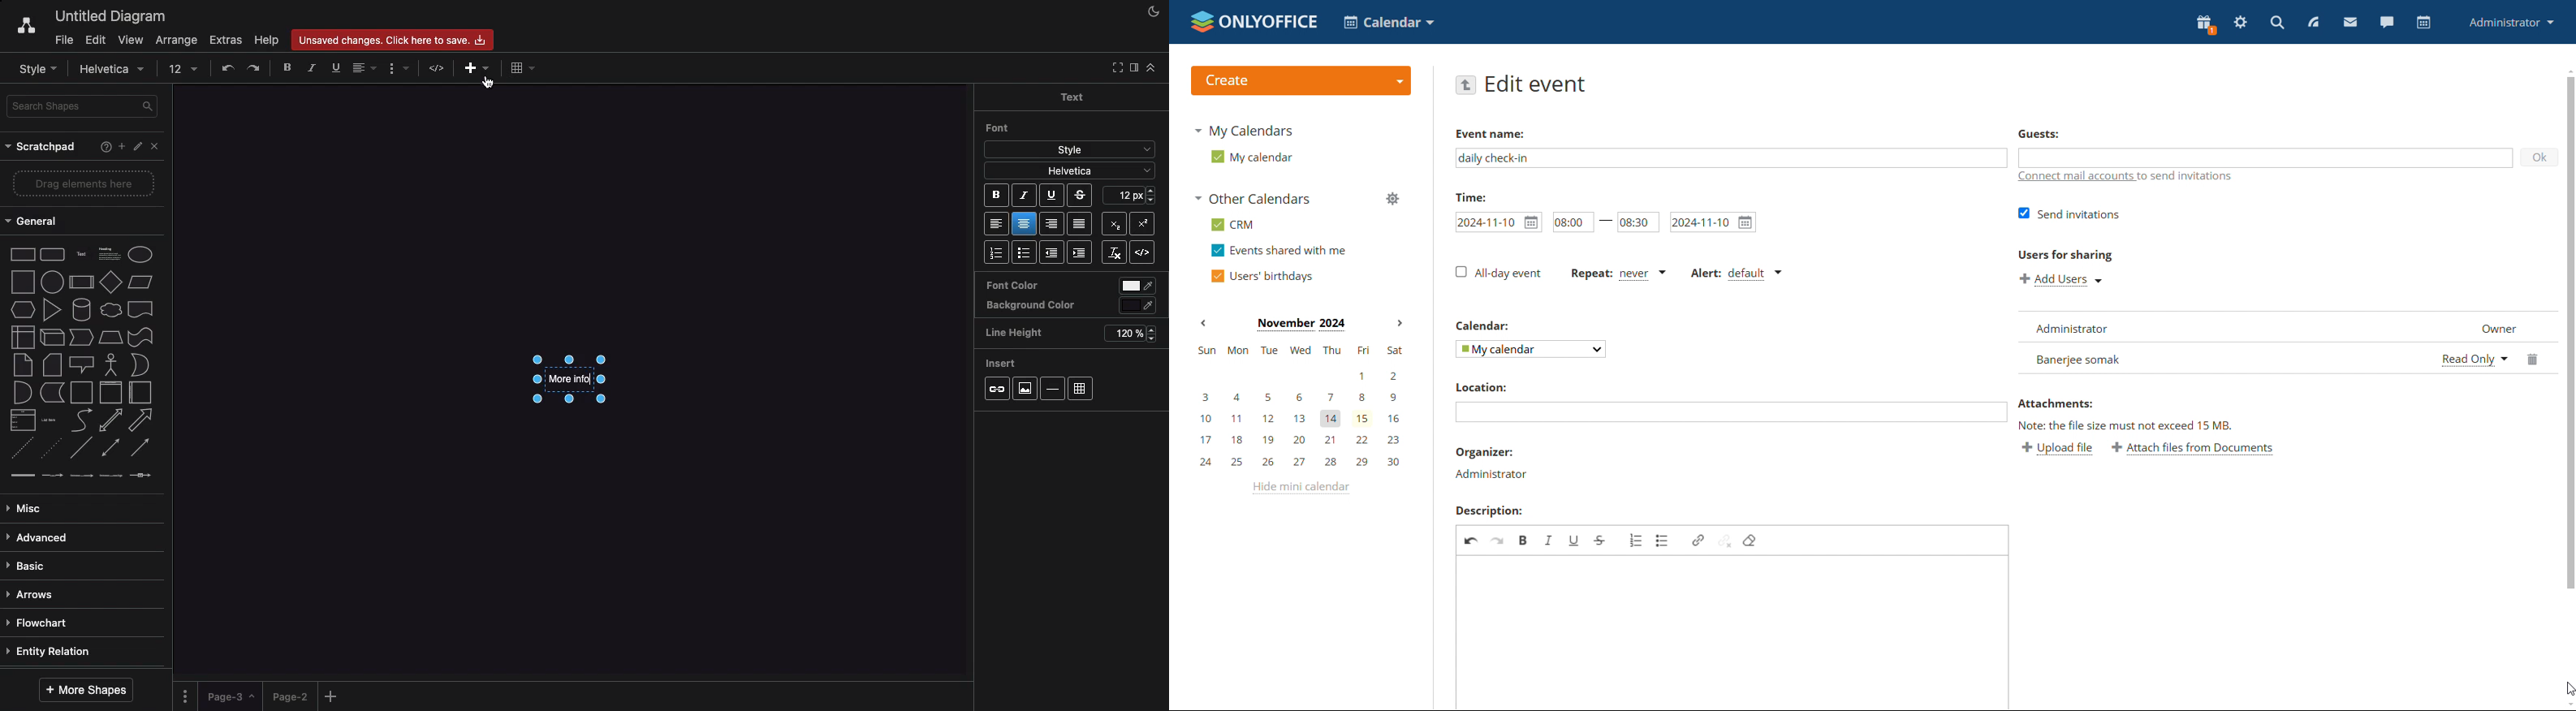 The height and width of the screenshot is (728, 2576). I want to click on container, so click(81, 393).